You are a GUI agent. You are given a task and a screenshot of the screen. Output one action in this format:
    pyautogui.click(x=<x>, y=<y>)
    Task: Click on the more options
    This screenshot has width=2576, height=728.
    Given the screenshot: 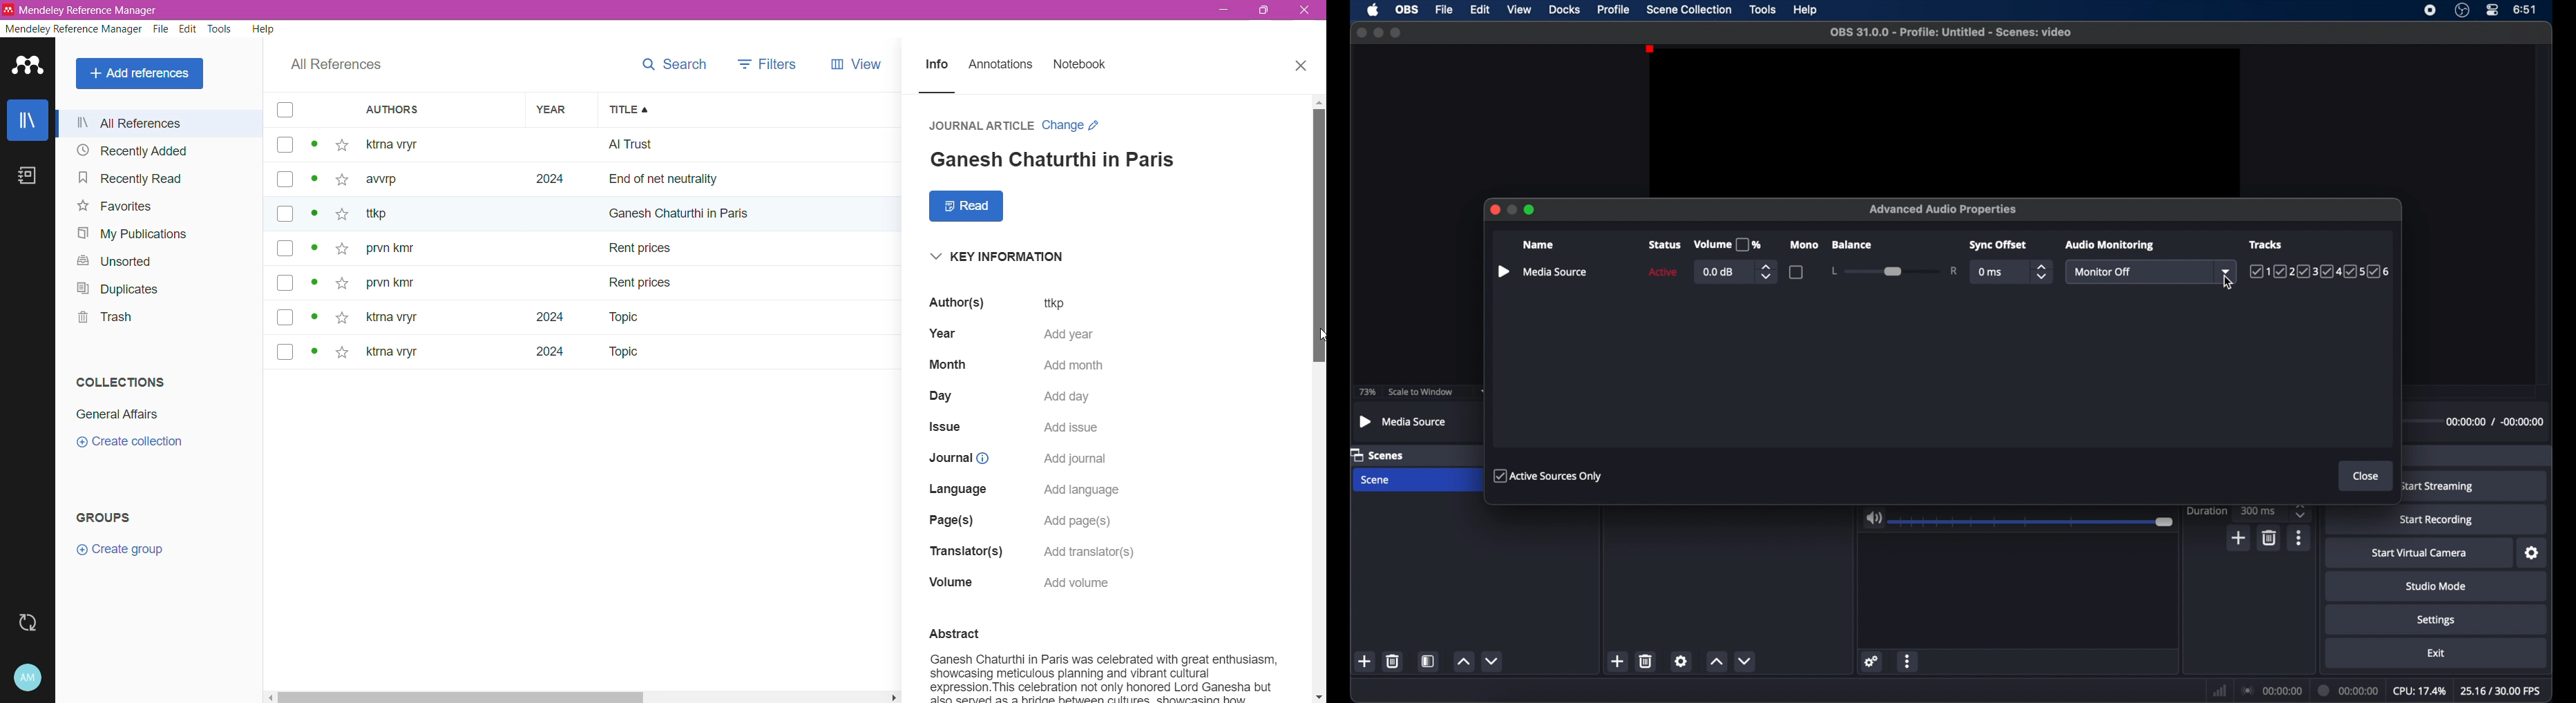 What is the action you would take?
    pyautogui.click(x=2300, y=538)
    